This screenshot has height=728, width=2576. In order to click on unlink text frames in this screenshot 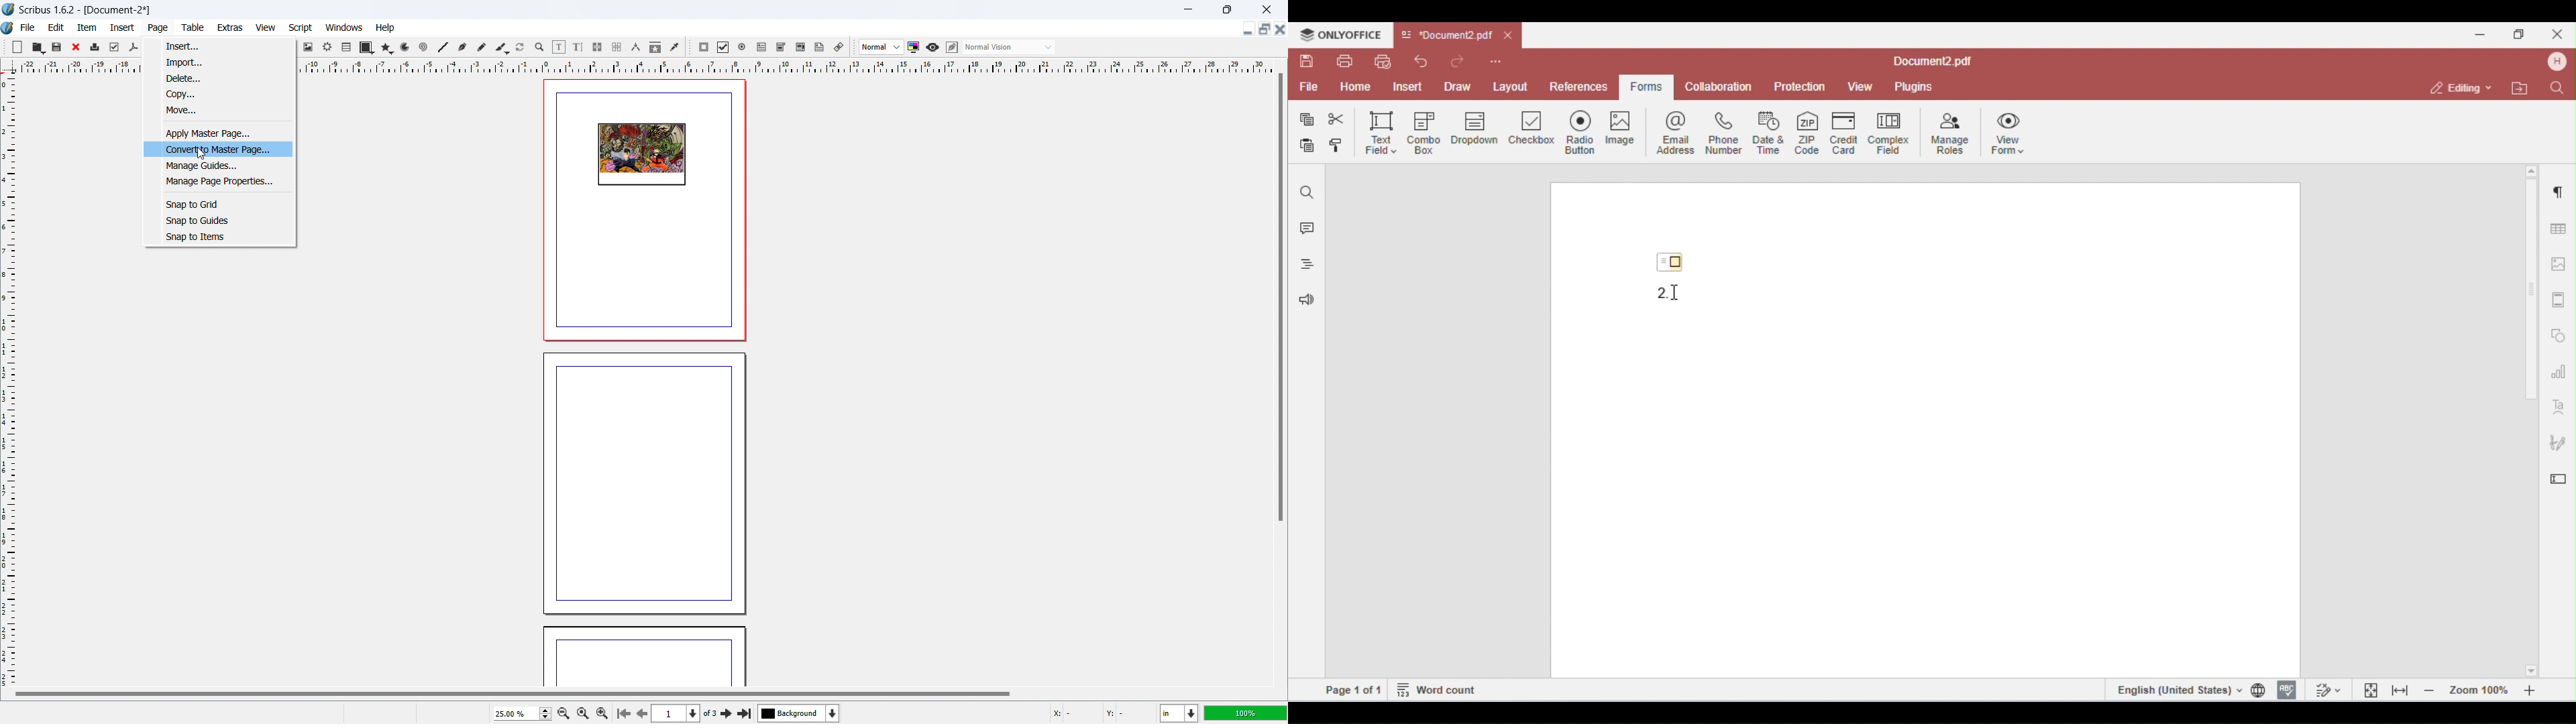, I will do `click(616, 48)`.